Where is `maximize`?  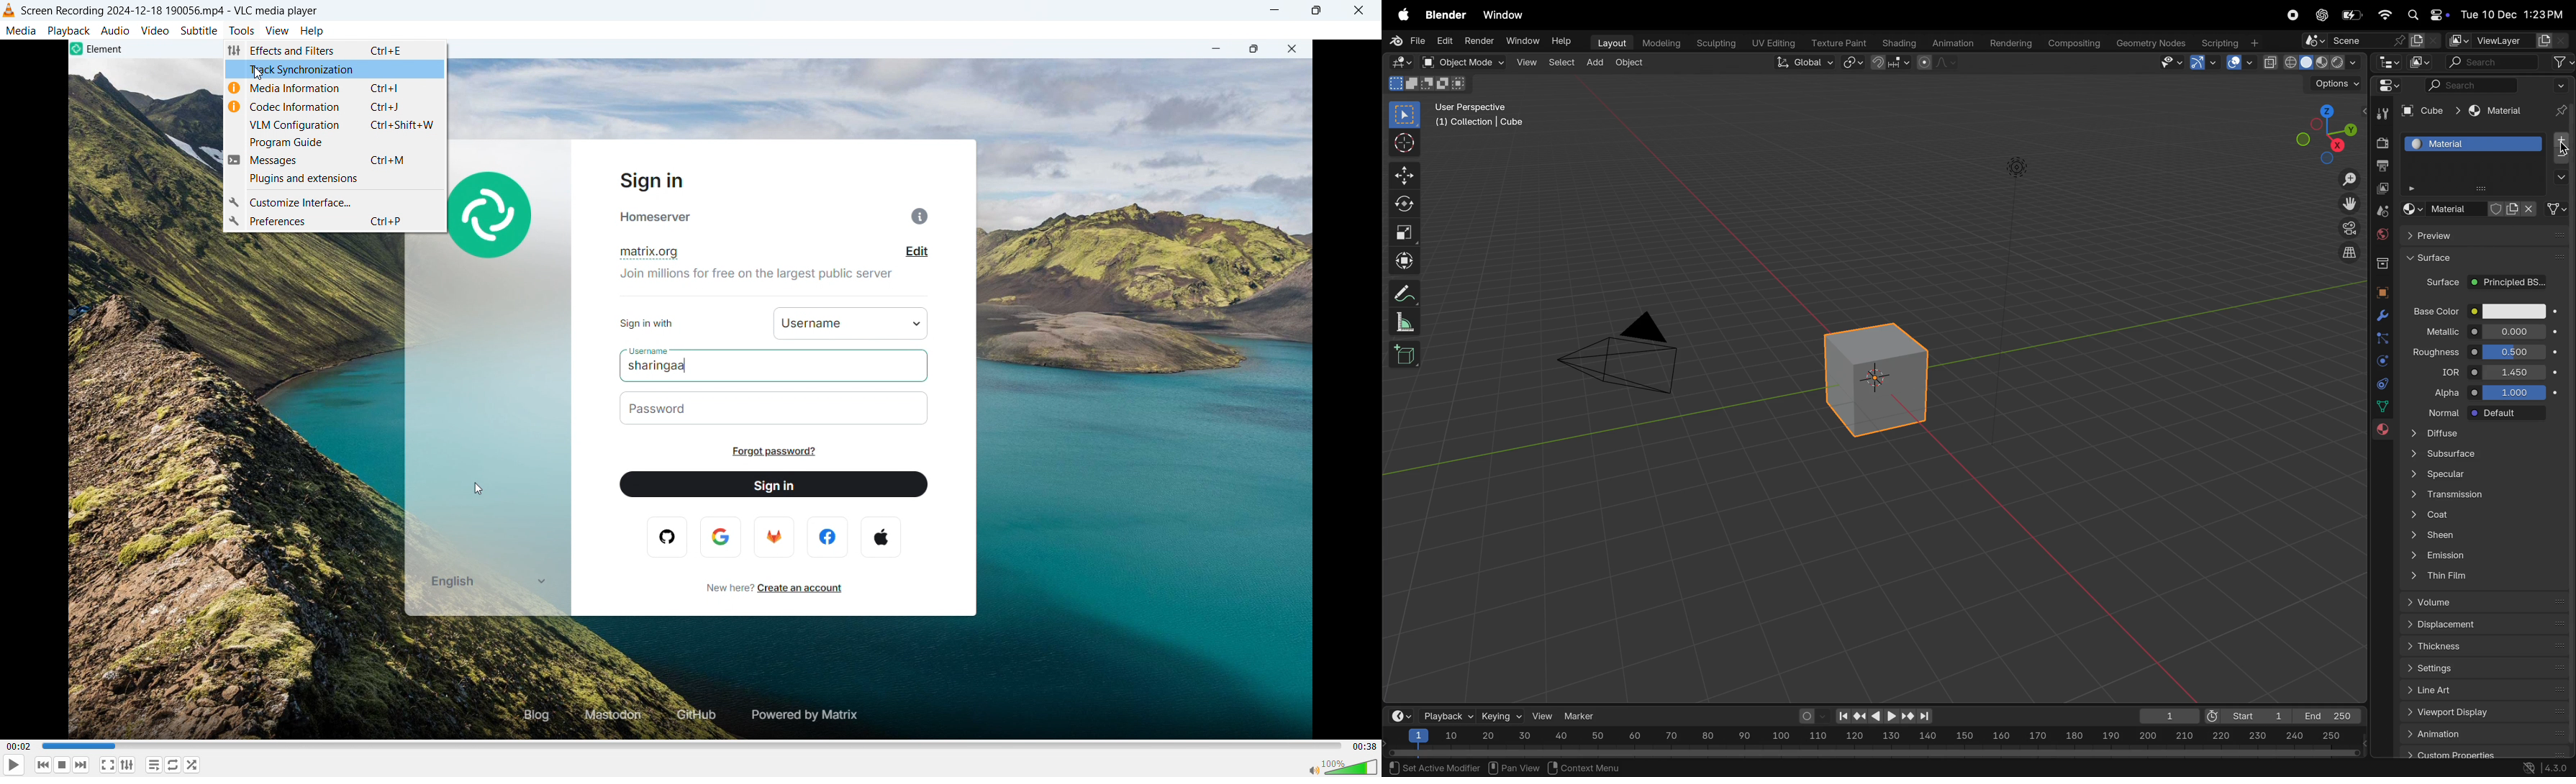
maximize is located at coordinates (1256, 52).